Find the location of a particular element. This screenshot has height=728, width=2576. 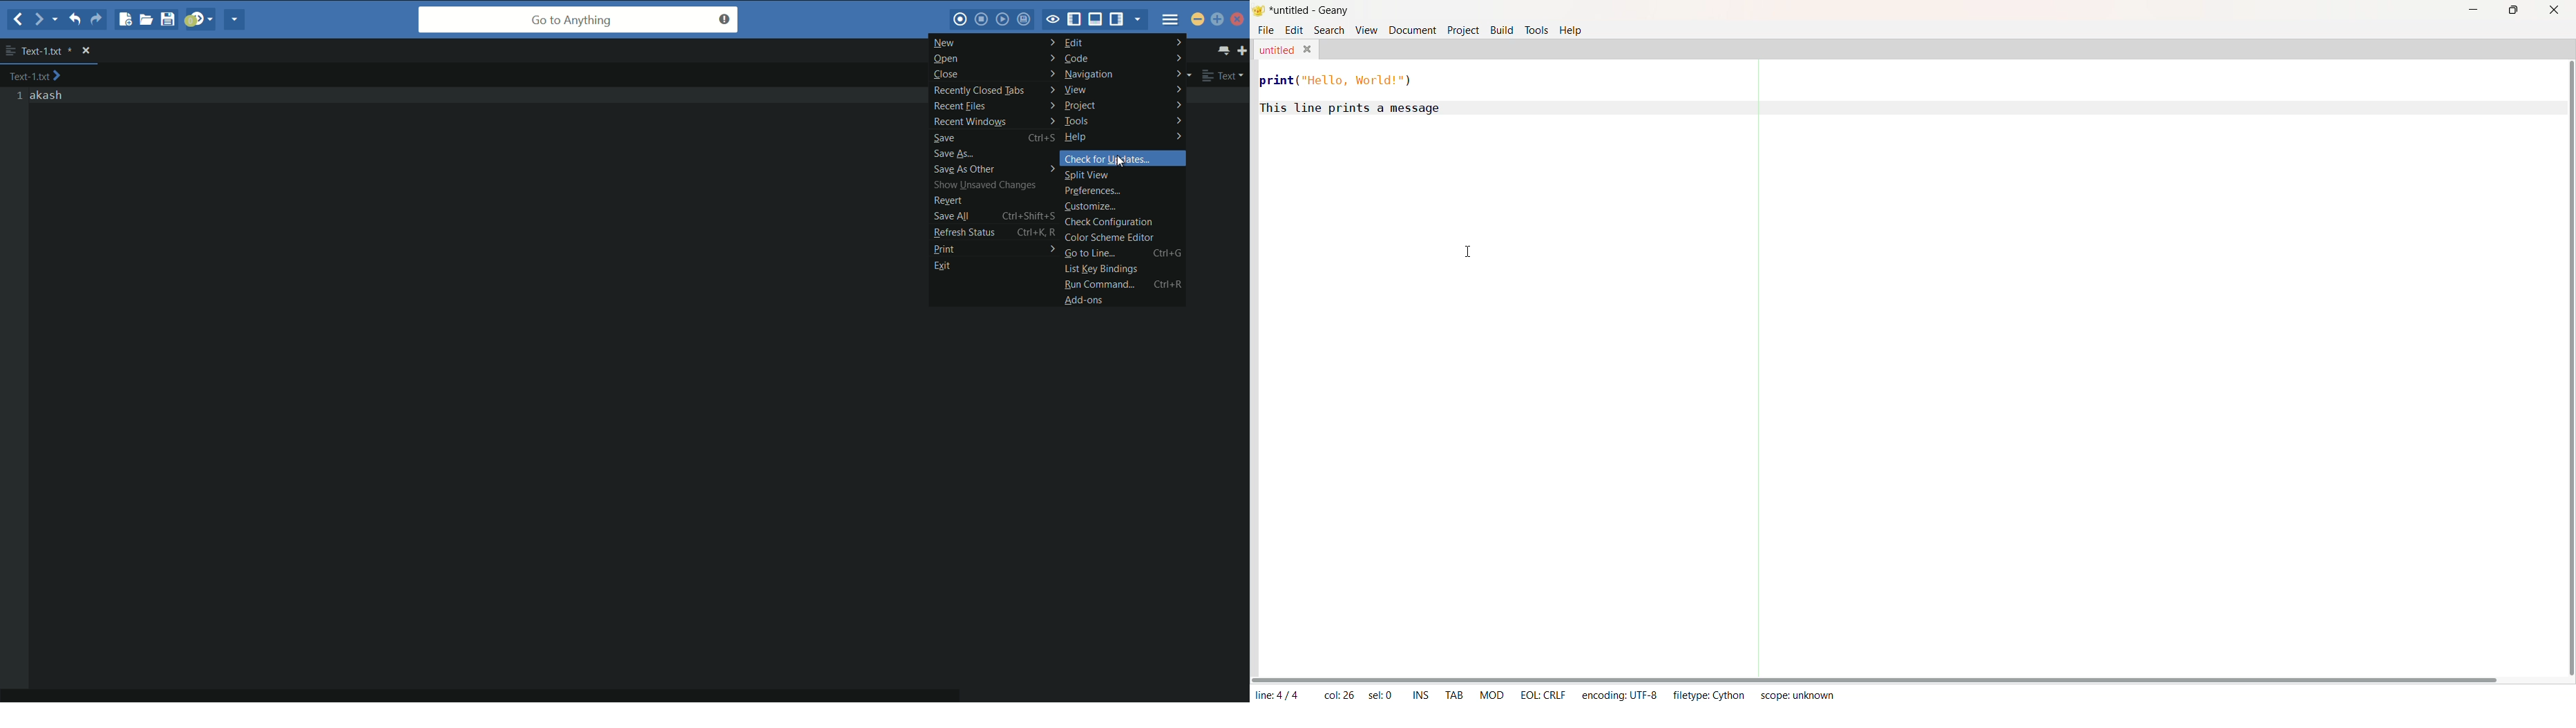

EOL: CRLF is located at coordinates (1542, 694).